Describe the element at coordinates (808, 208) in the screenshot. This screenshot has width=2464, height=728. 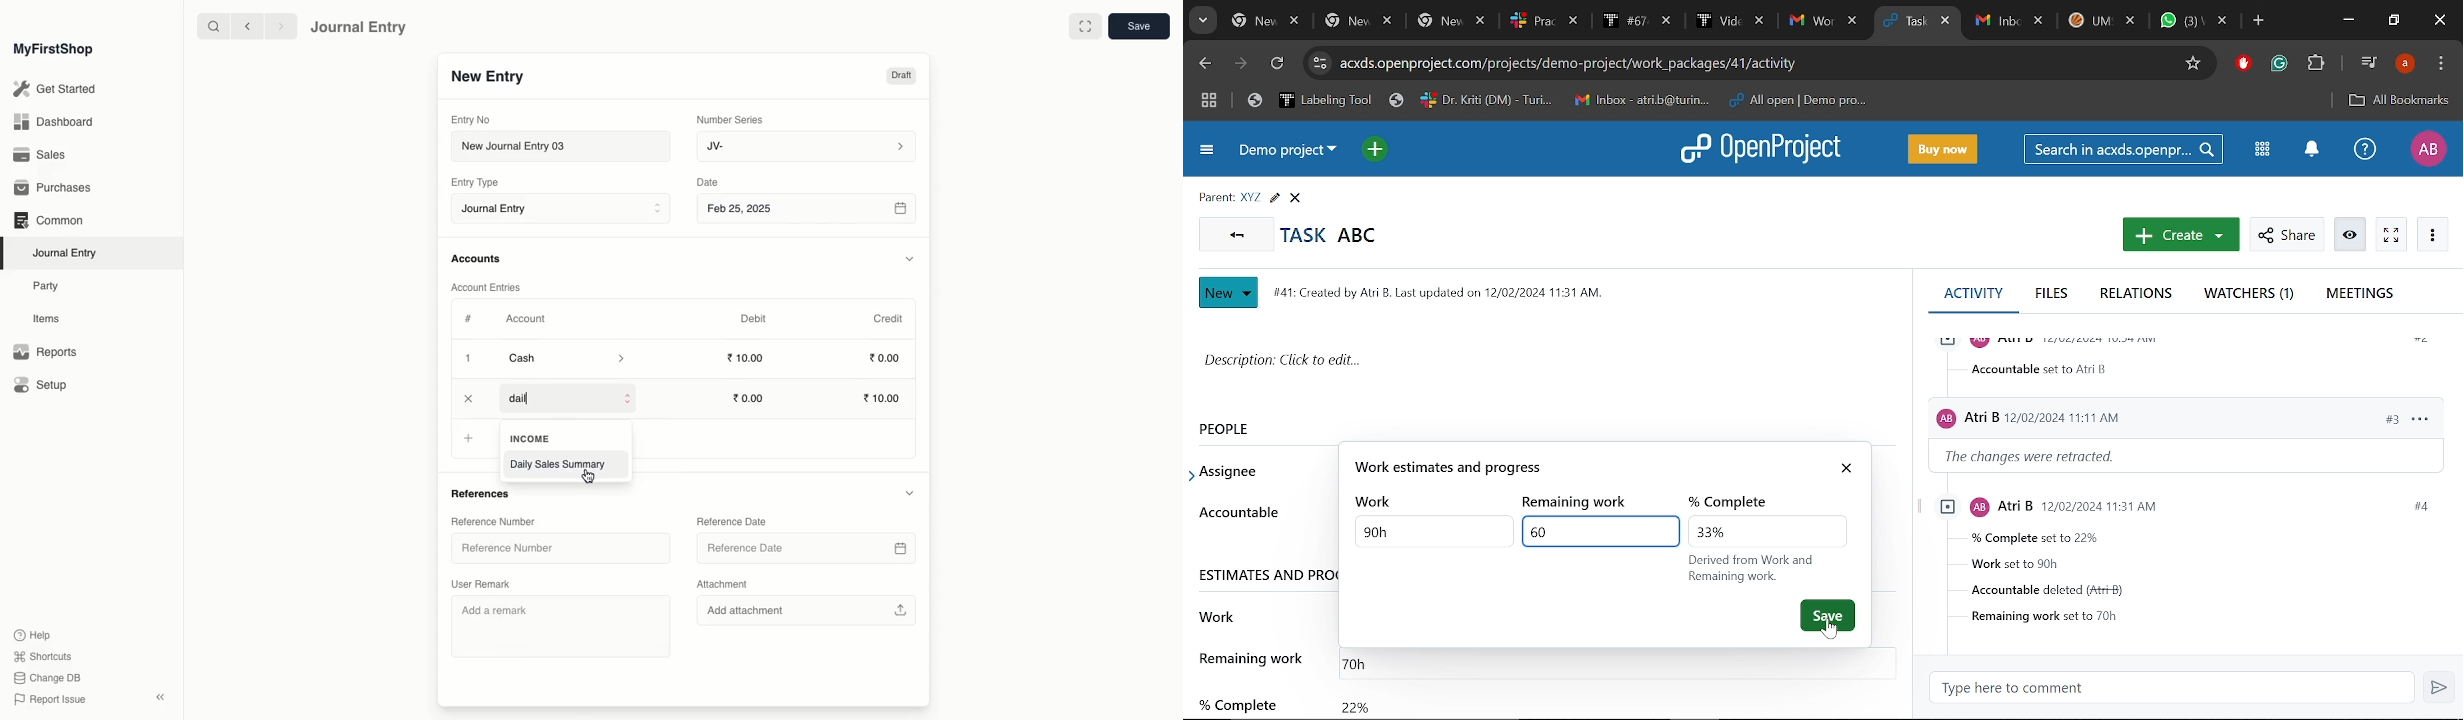
I see `Feb 25, 2025 8` at that location.